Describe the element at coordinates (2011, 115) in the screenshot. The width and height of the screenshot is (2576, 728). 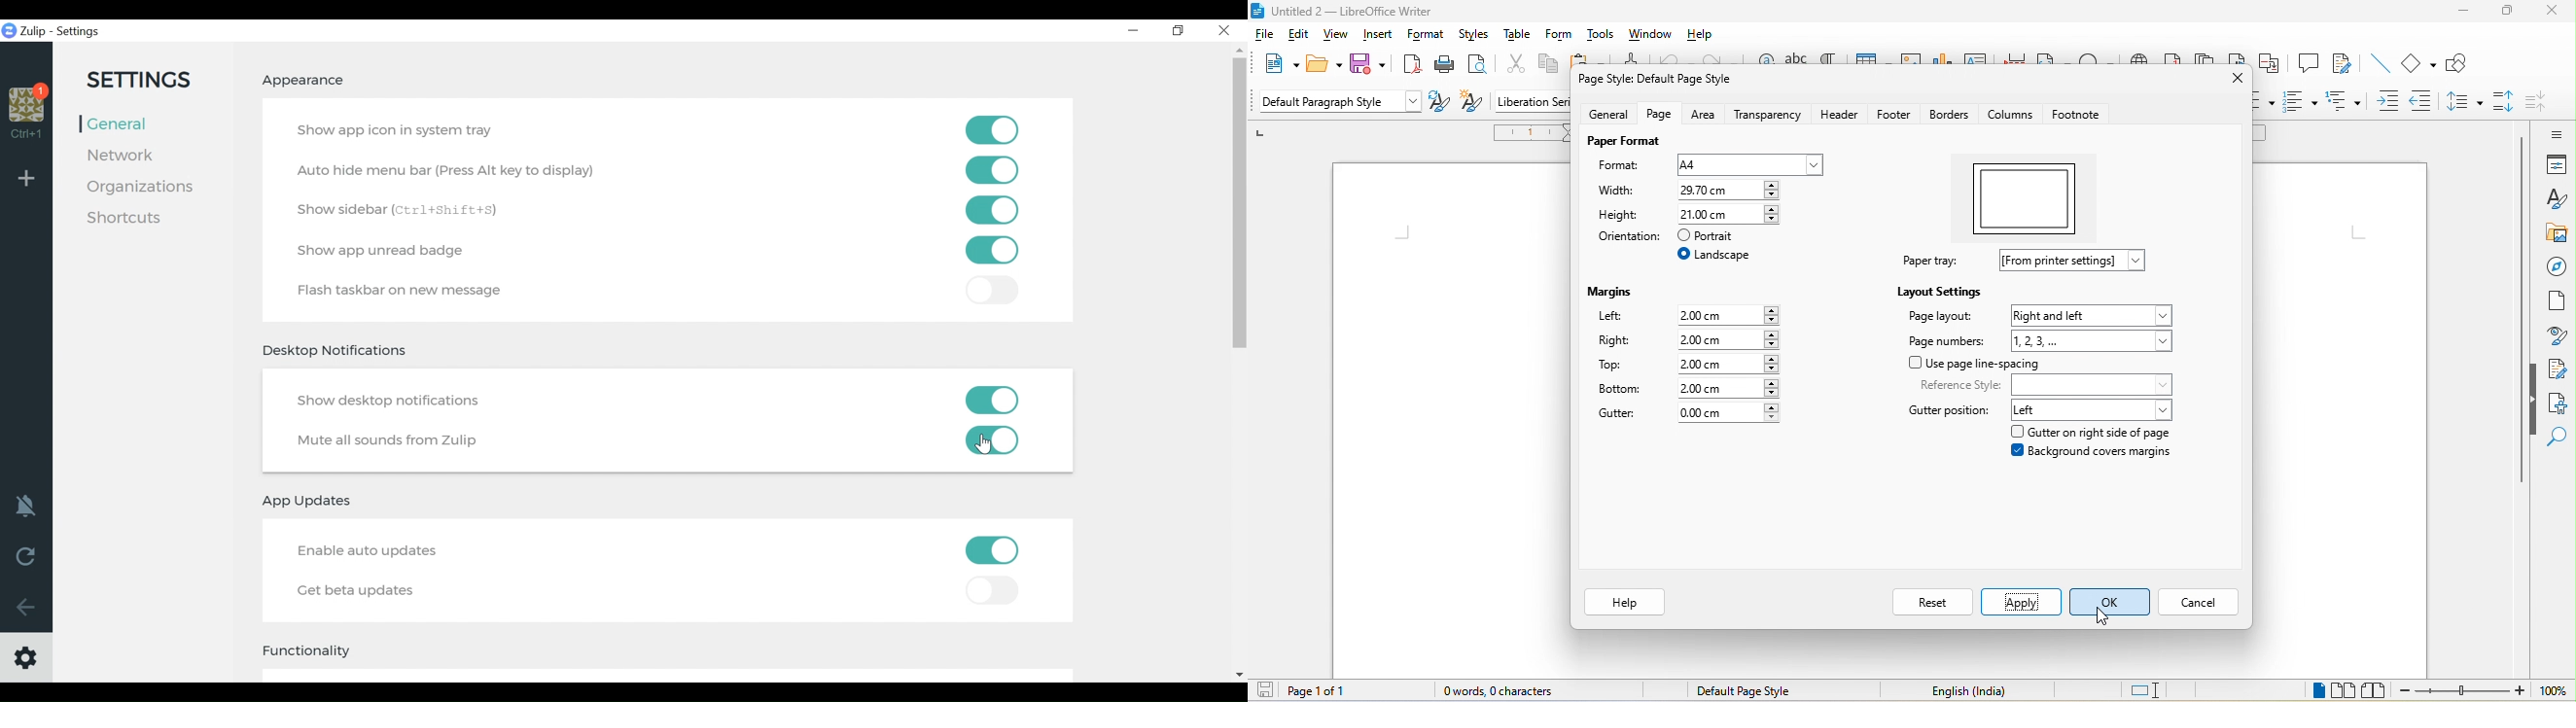
I see `columns` at that location.